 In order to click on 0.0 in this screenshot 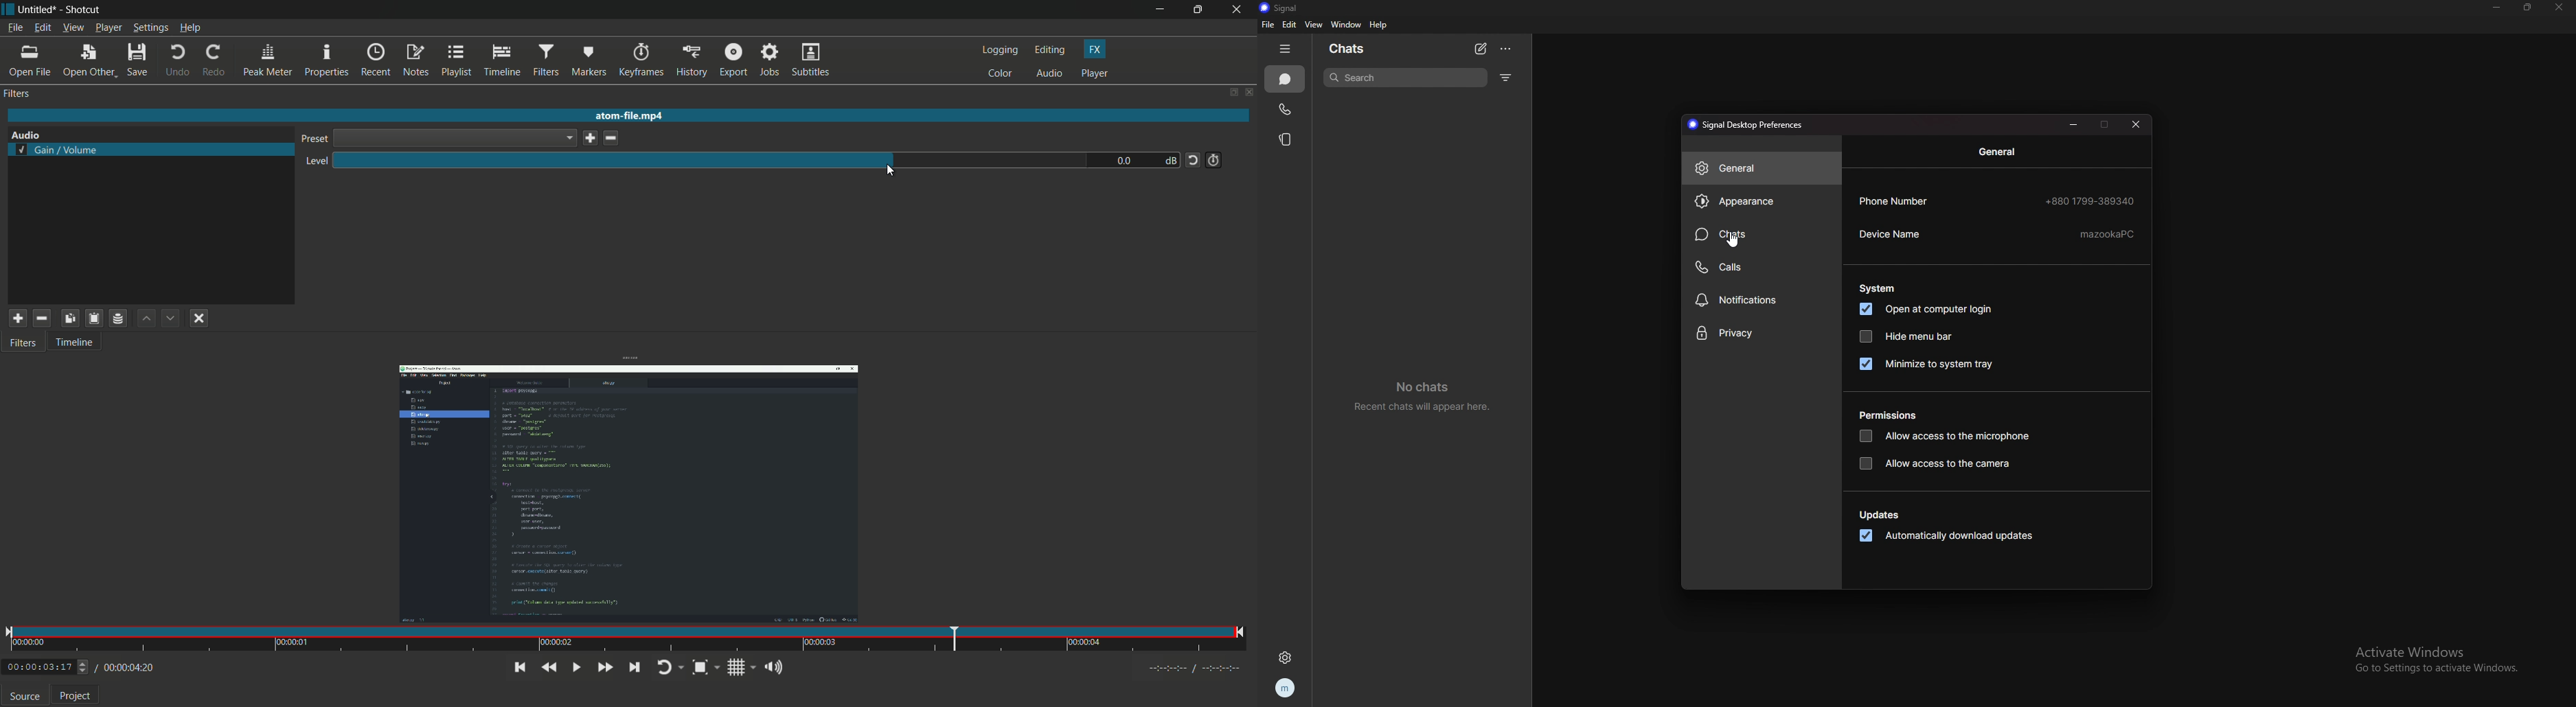, I will do `click(1121, 161)`.